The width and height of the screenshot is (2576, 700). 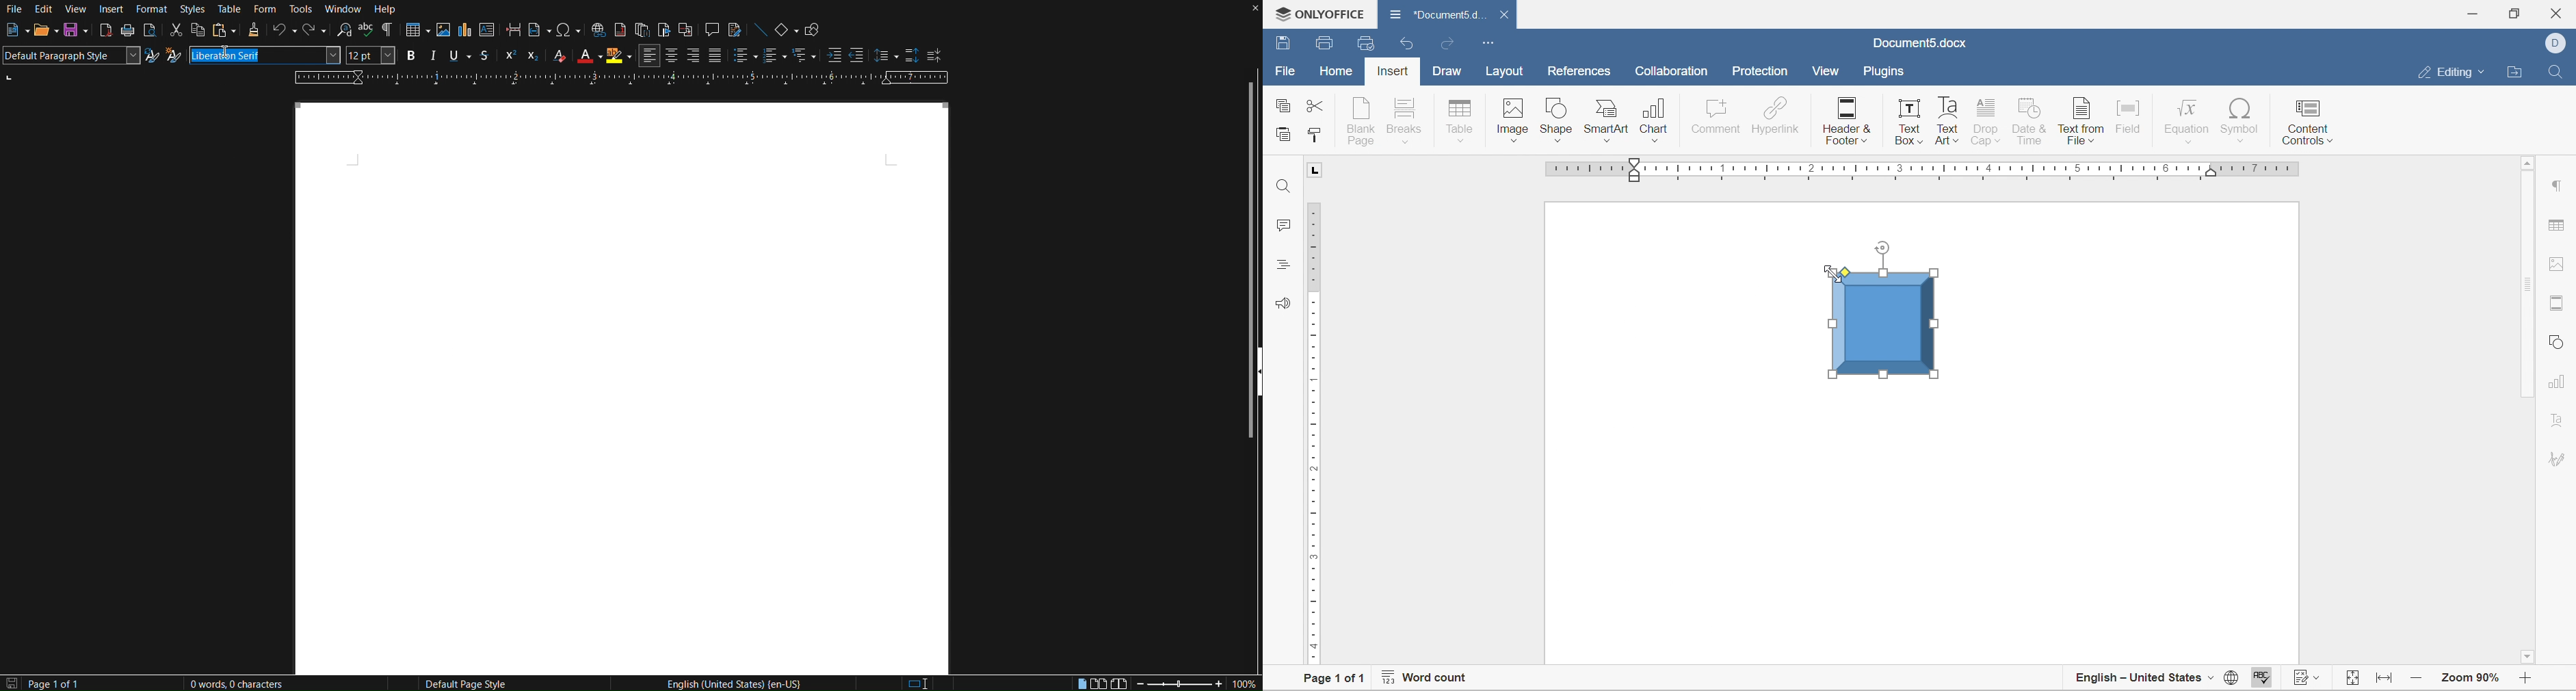 What do you see at coordinates (2421, 681) in the screenshot?
I see `zoom in` at bounding box center [2421, 681].